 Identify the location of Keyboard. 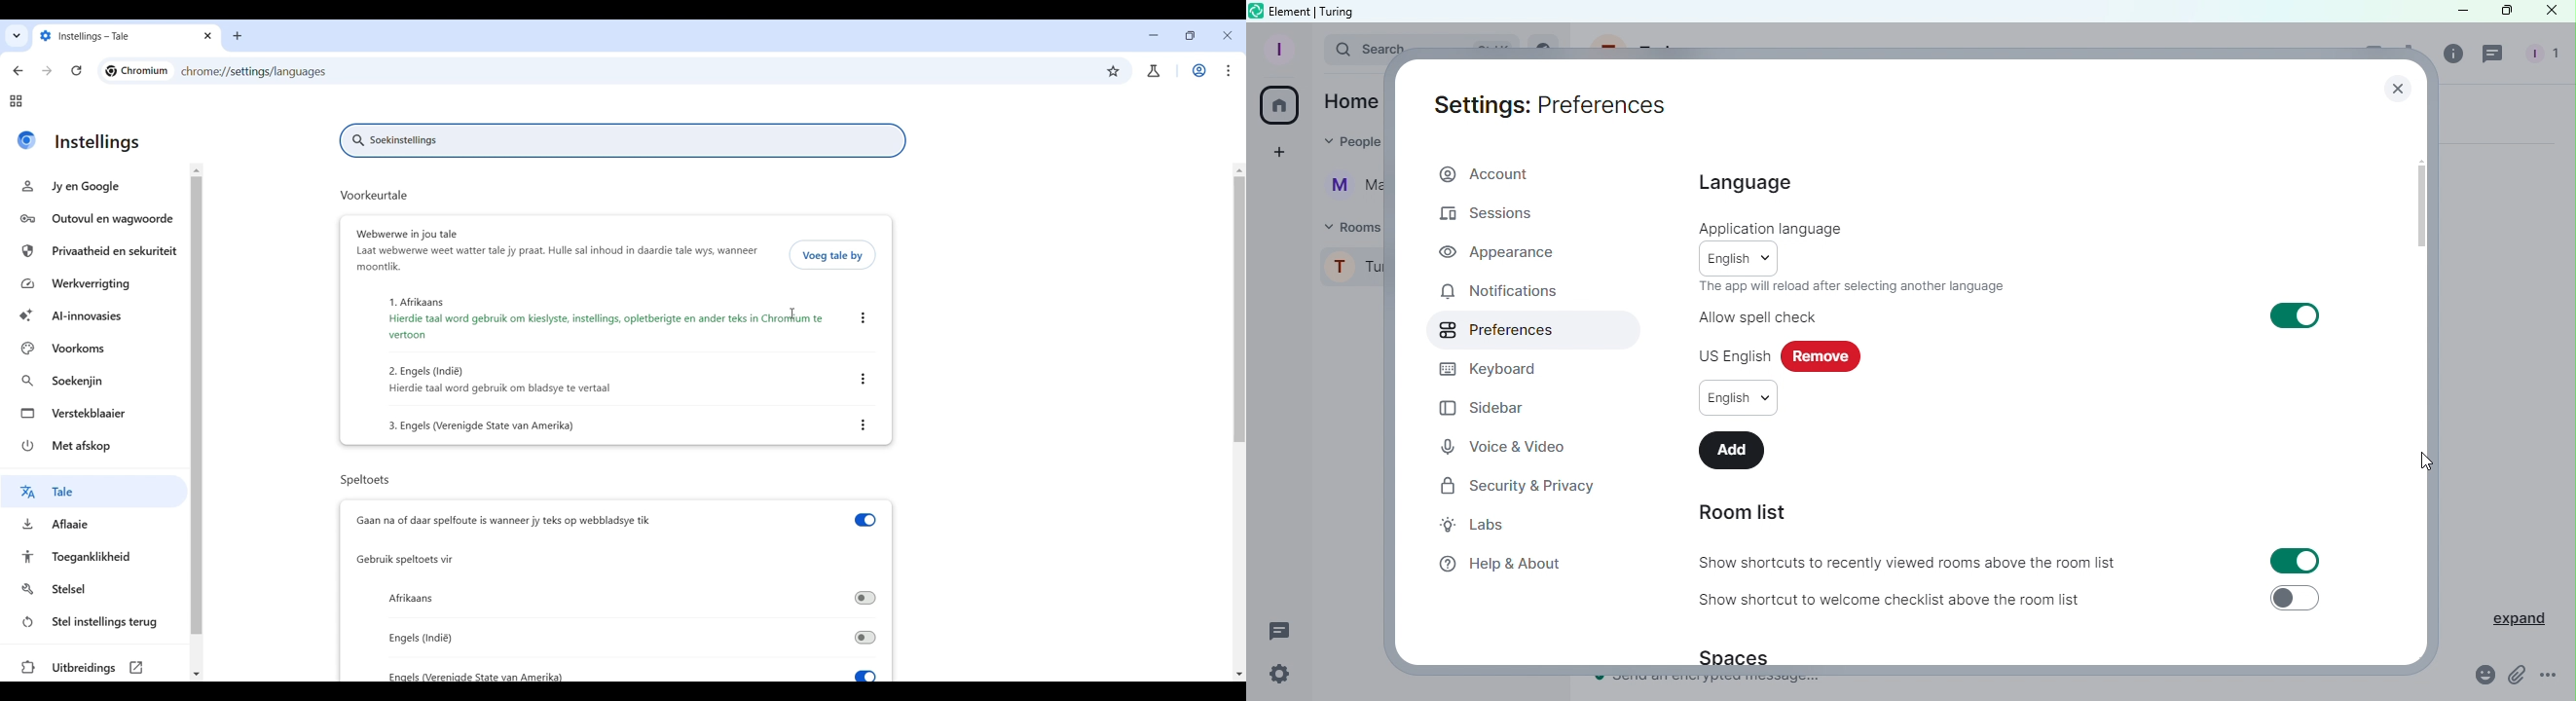
(1498, 369).